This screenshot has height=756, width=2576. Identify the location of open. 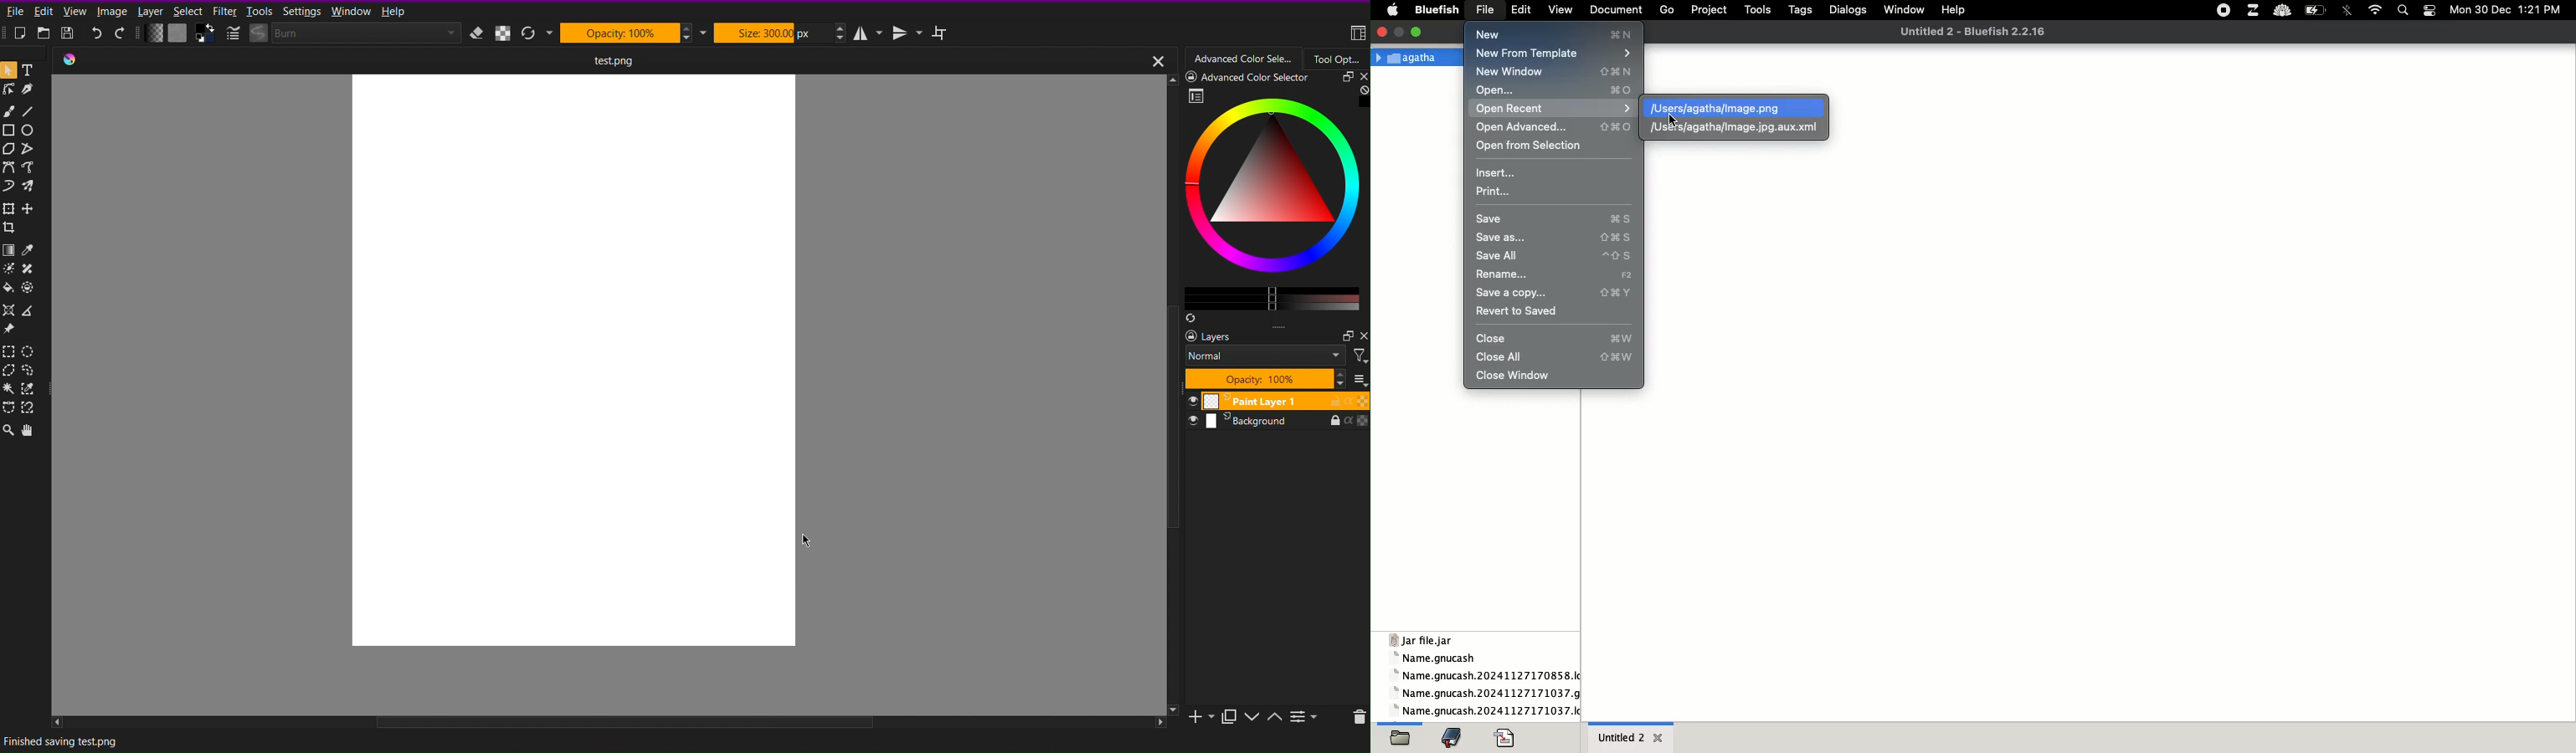
(1401, 737).